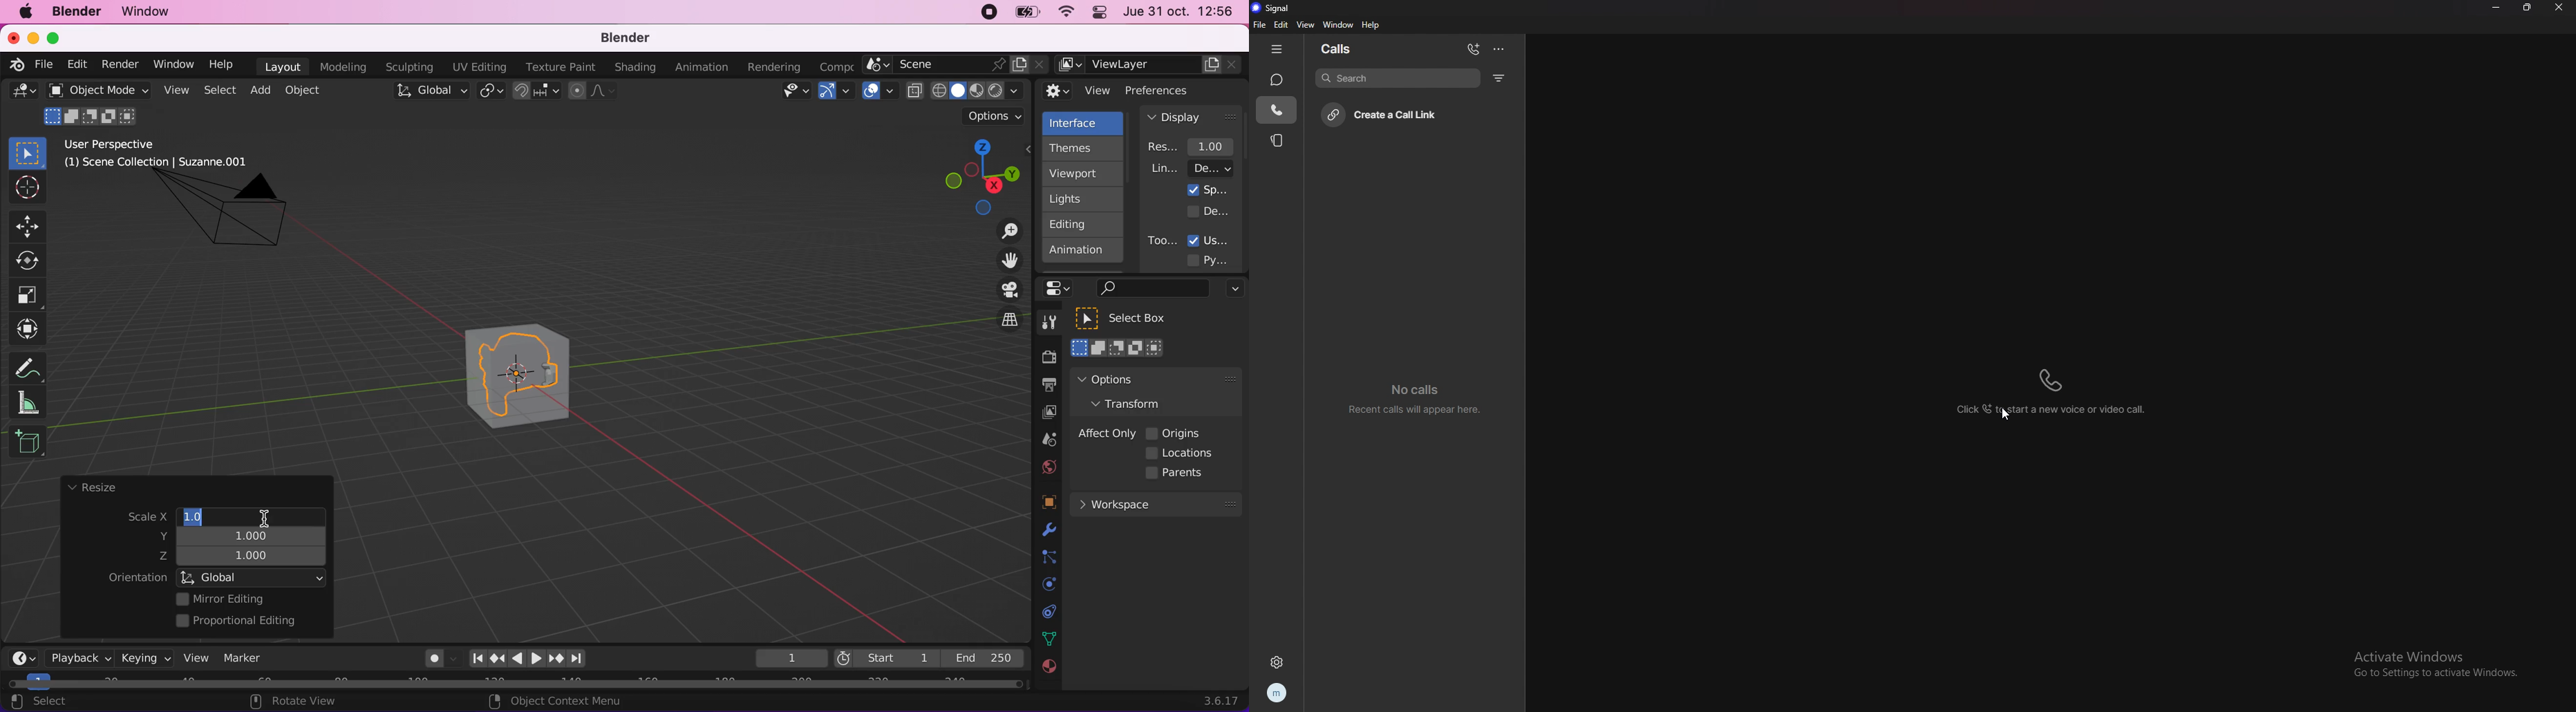 The width and height of the screenshot is (2576, 728). I want to click on constraints, so click(1048, 557).